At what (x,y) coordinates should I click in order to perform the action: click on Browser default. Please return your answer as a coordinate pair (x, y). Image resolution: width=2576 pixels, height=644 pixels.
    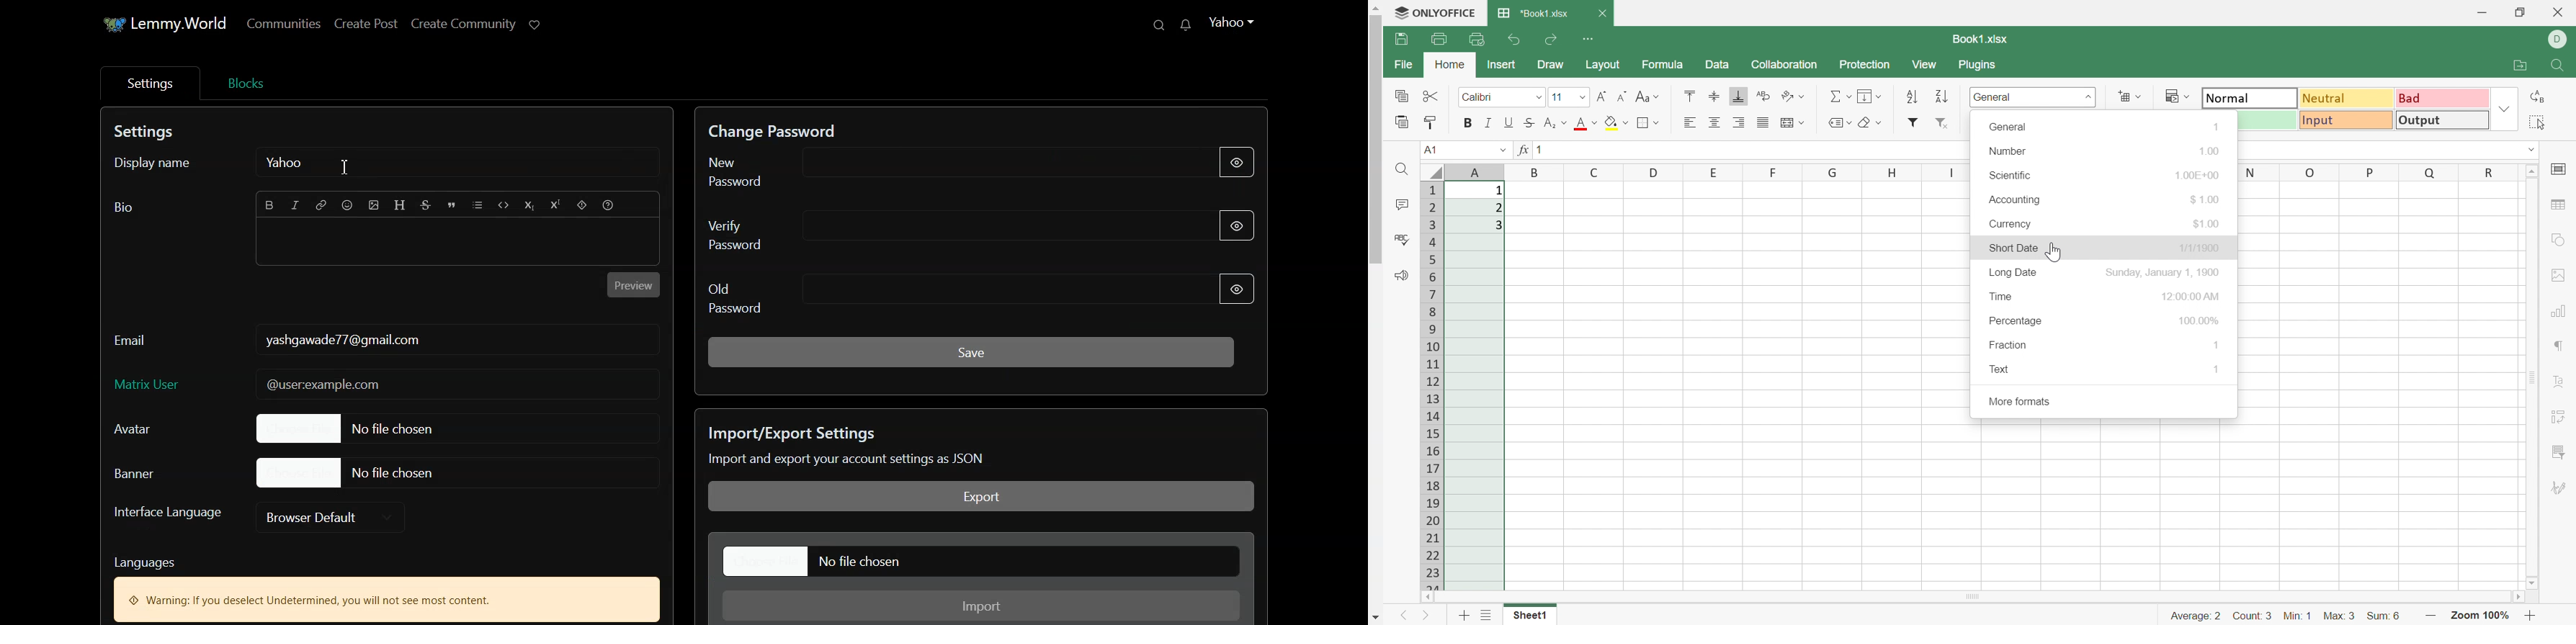
    Looking at the image, I should click on (331, 516).